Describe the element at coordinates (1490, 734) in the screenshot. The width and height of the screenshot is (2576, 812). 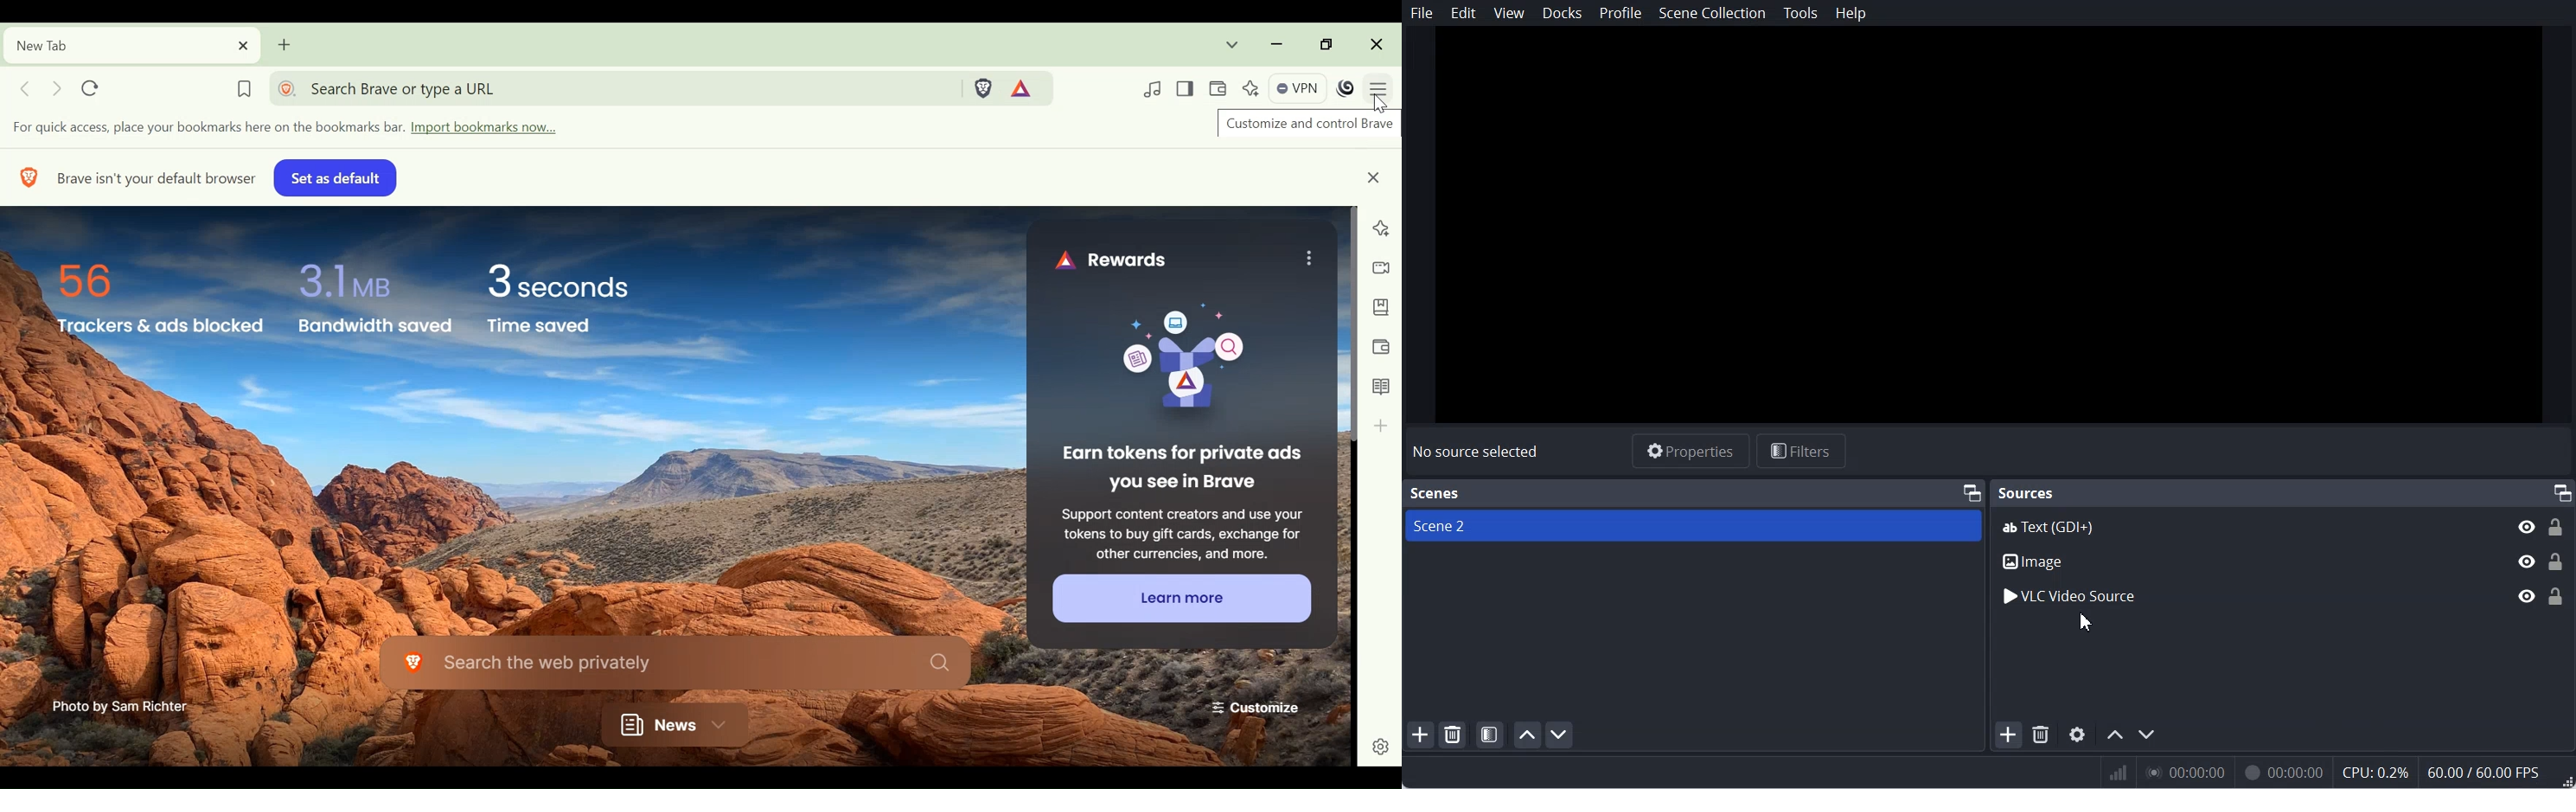
I see `Open scene filter` at that location.